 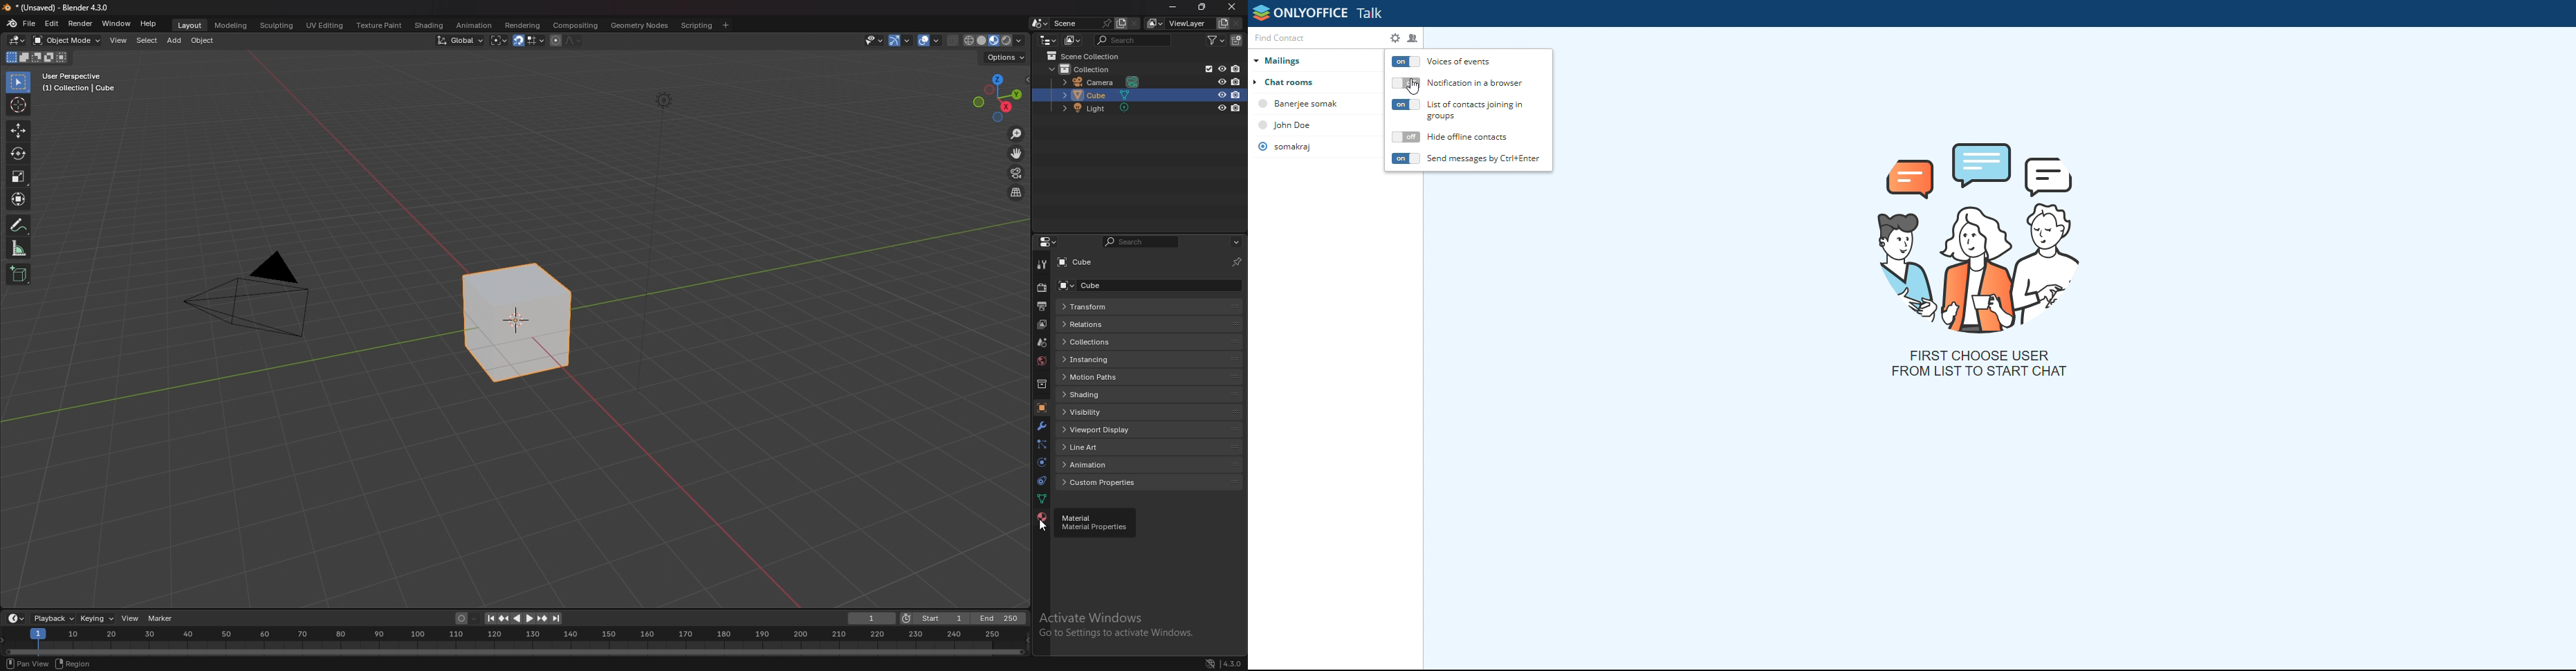 What do you see at coordinates (1222, 81) in the screenshot?
I see `hide in viewport` at bounding box center [1222, 81].